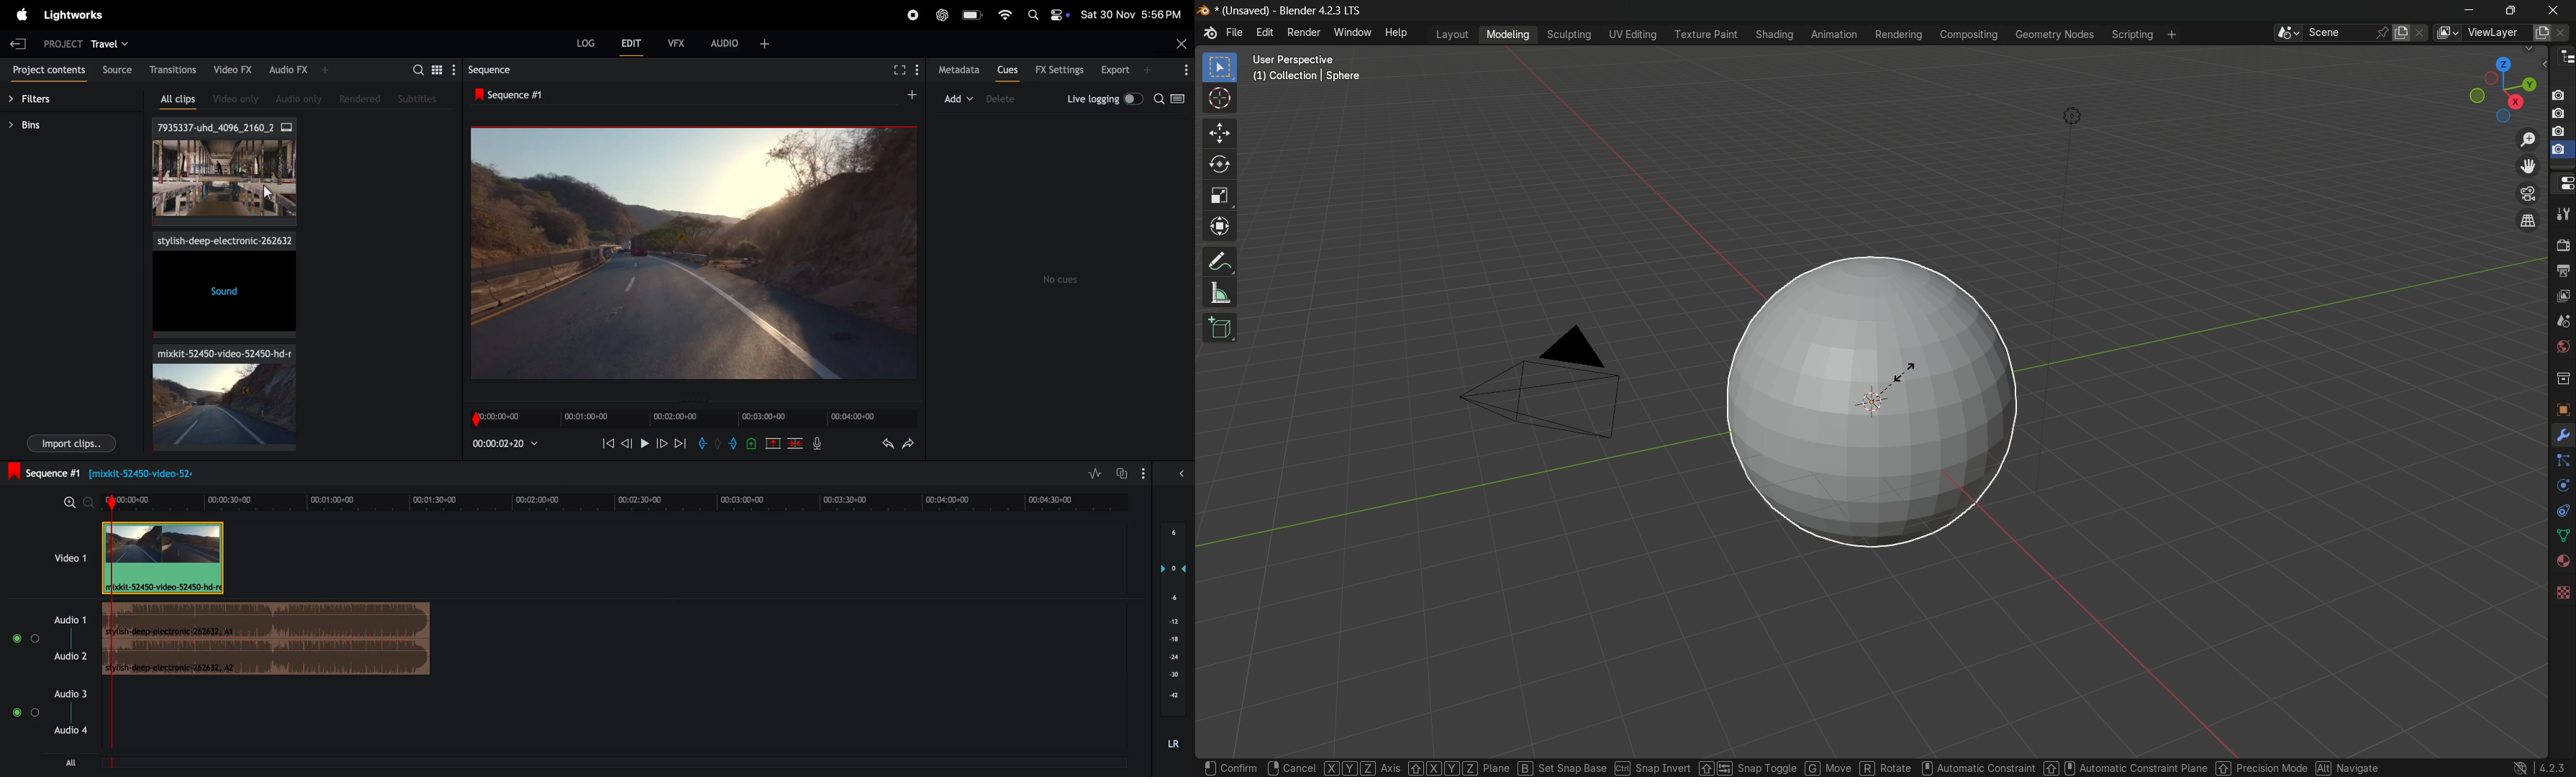 The image size is (2576, 784). Describe the element at coordinates (1220, 99) in the screenshot. I see `cursor` at that location.